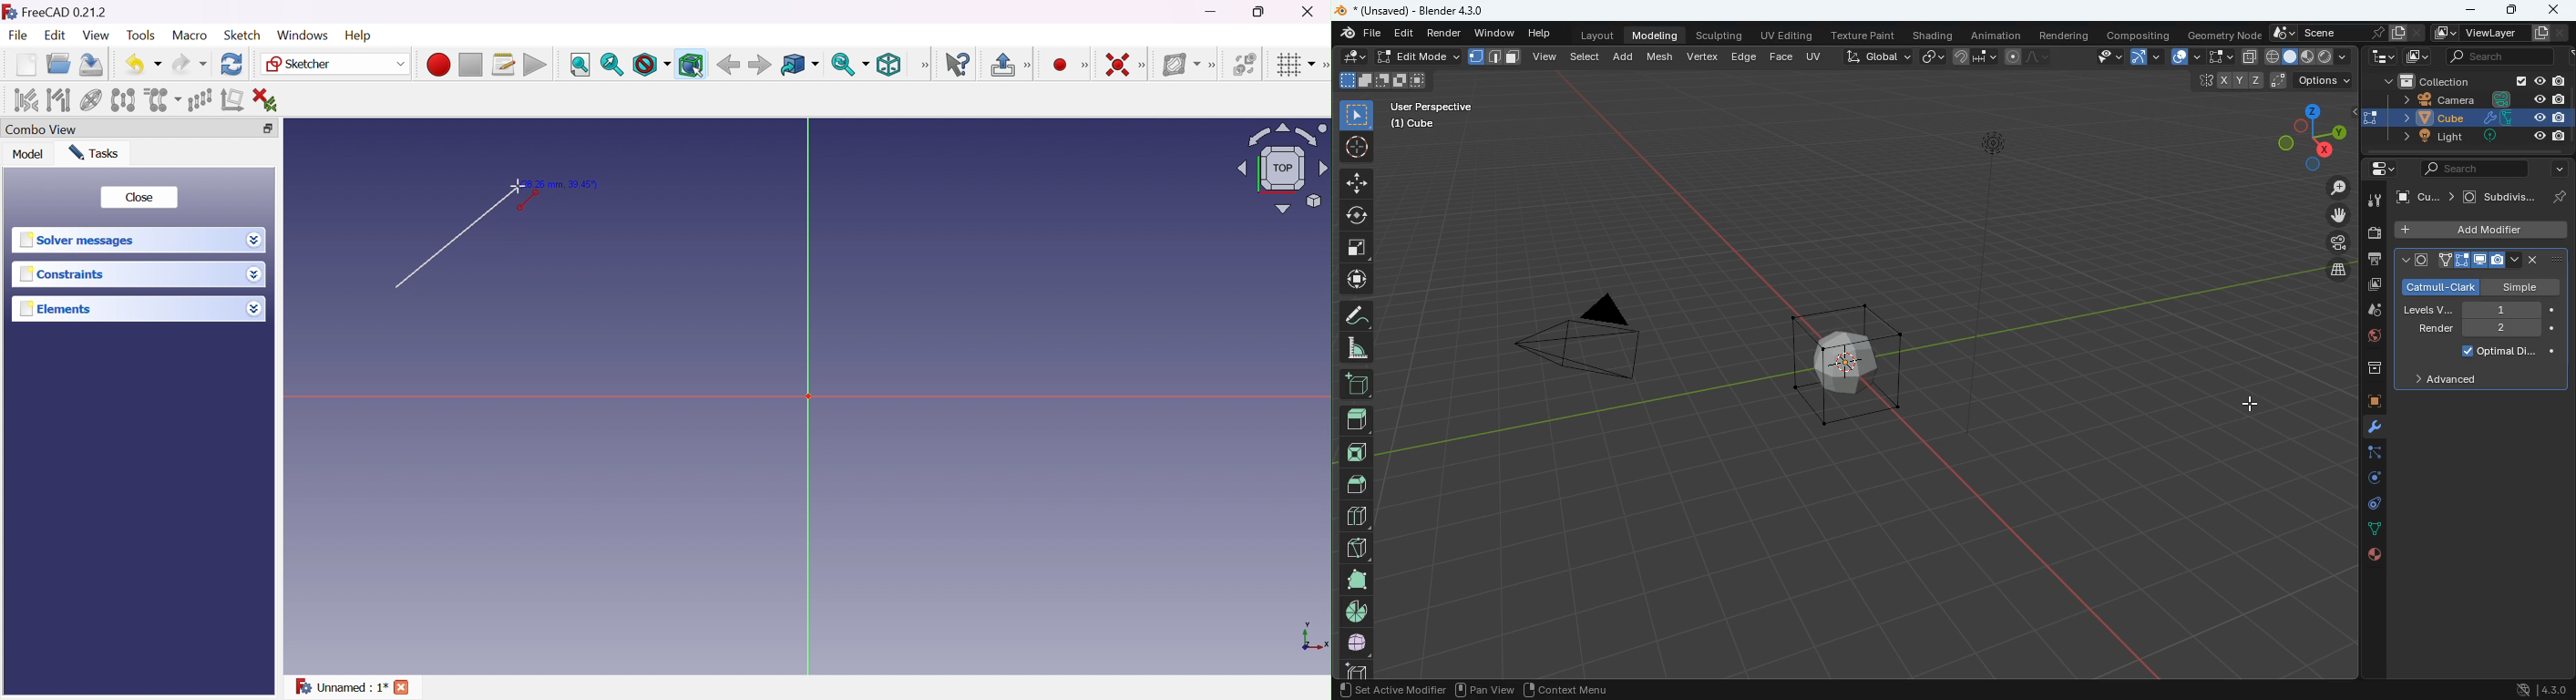  I want to click on edit, so click(1403, 33).